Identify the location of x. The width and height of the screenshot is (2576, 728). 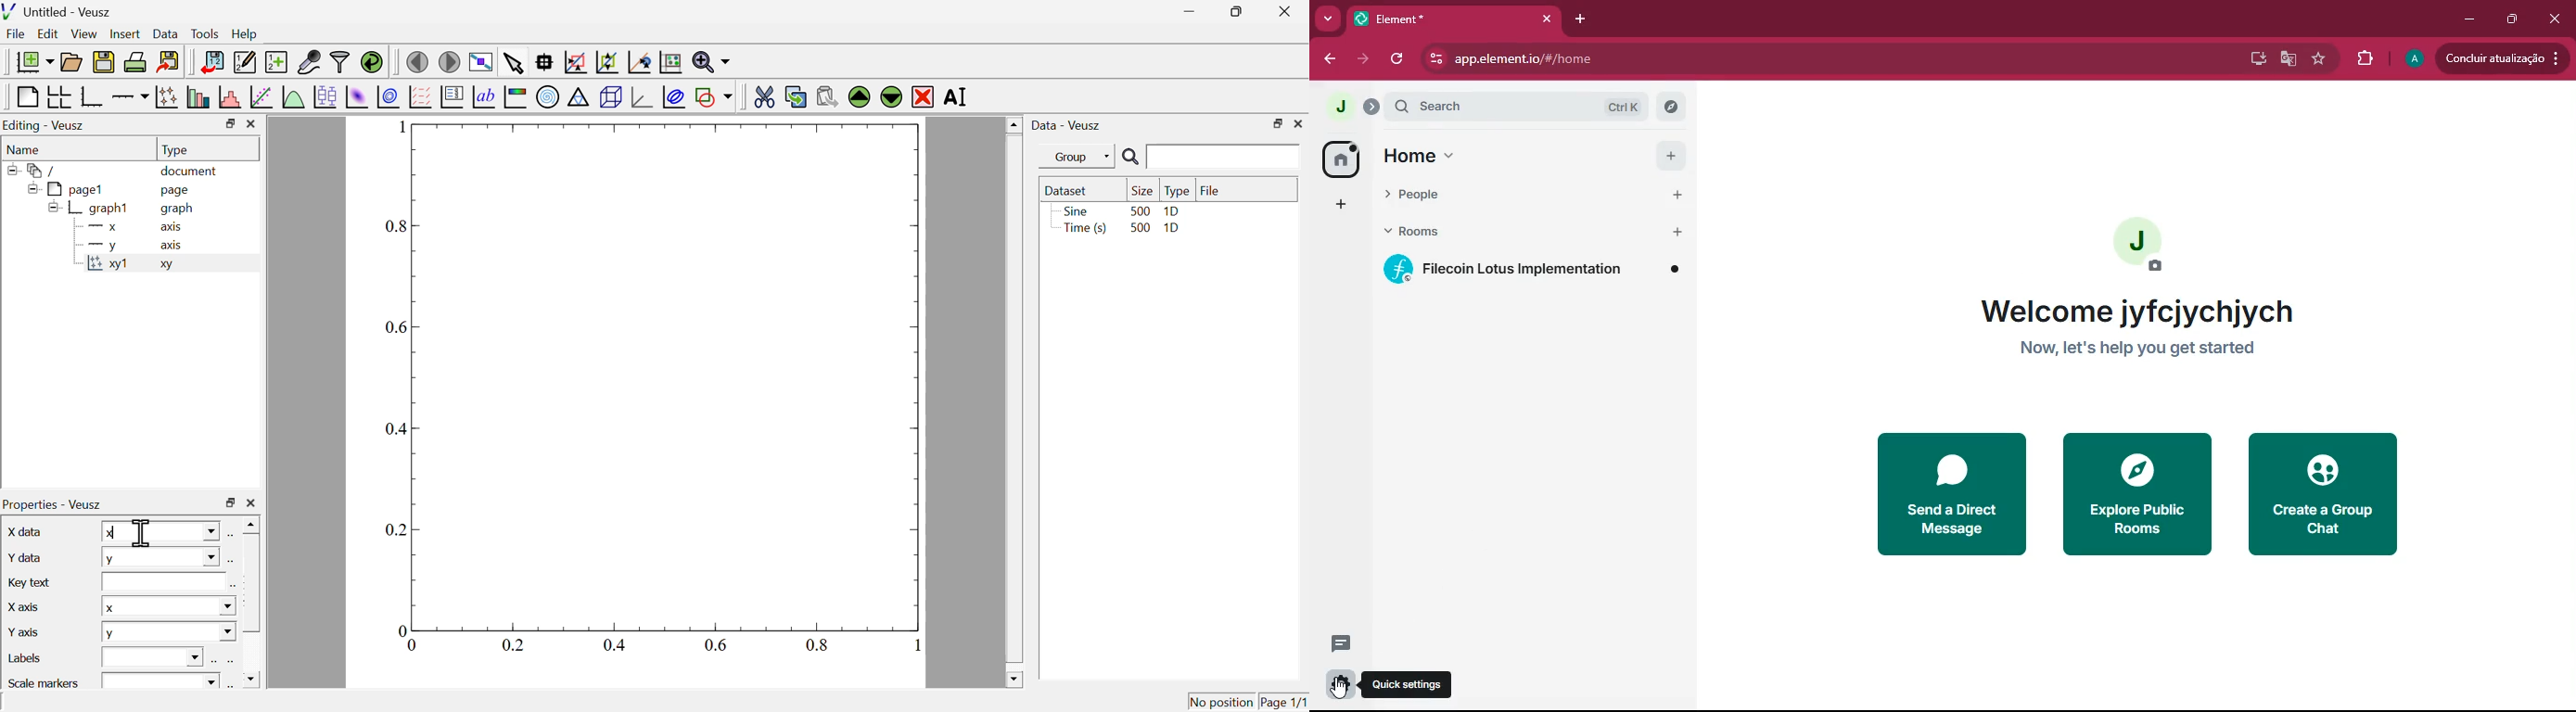
(161, 531).